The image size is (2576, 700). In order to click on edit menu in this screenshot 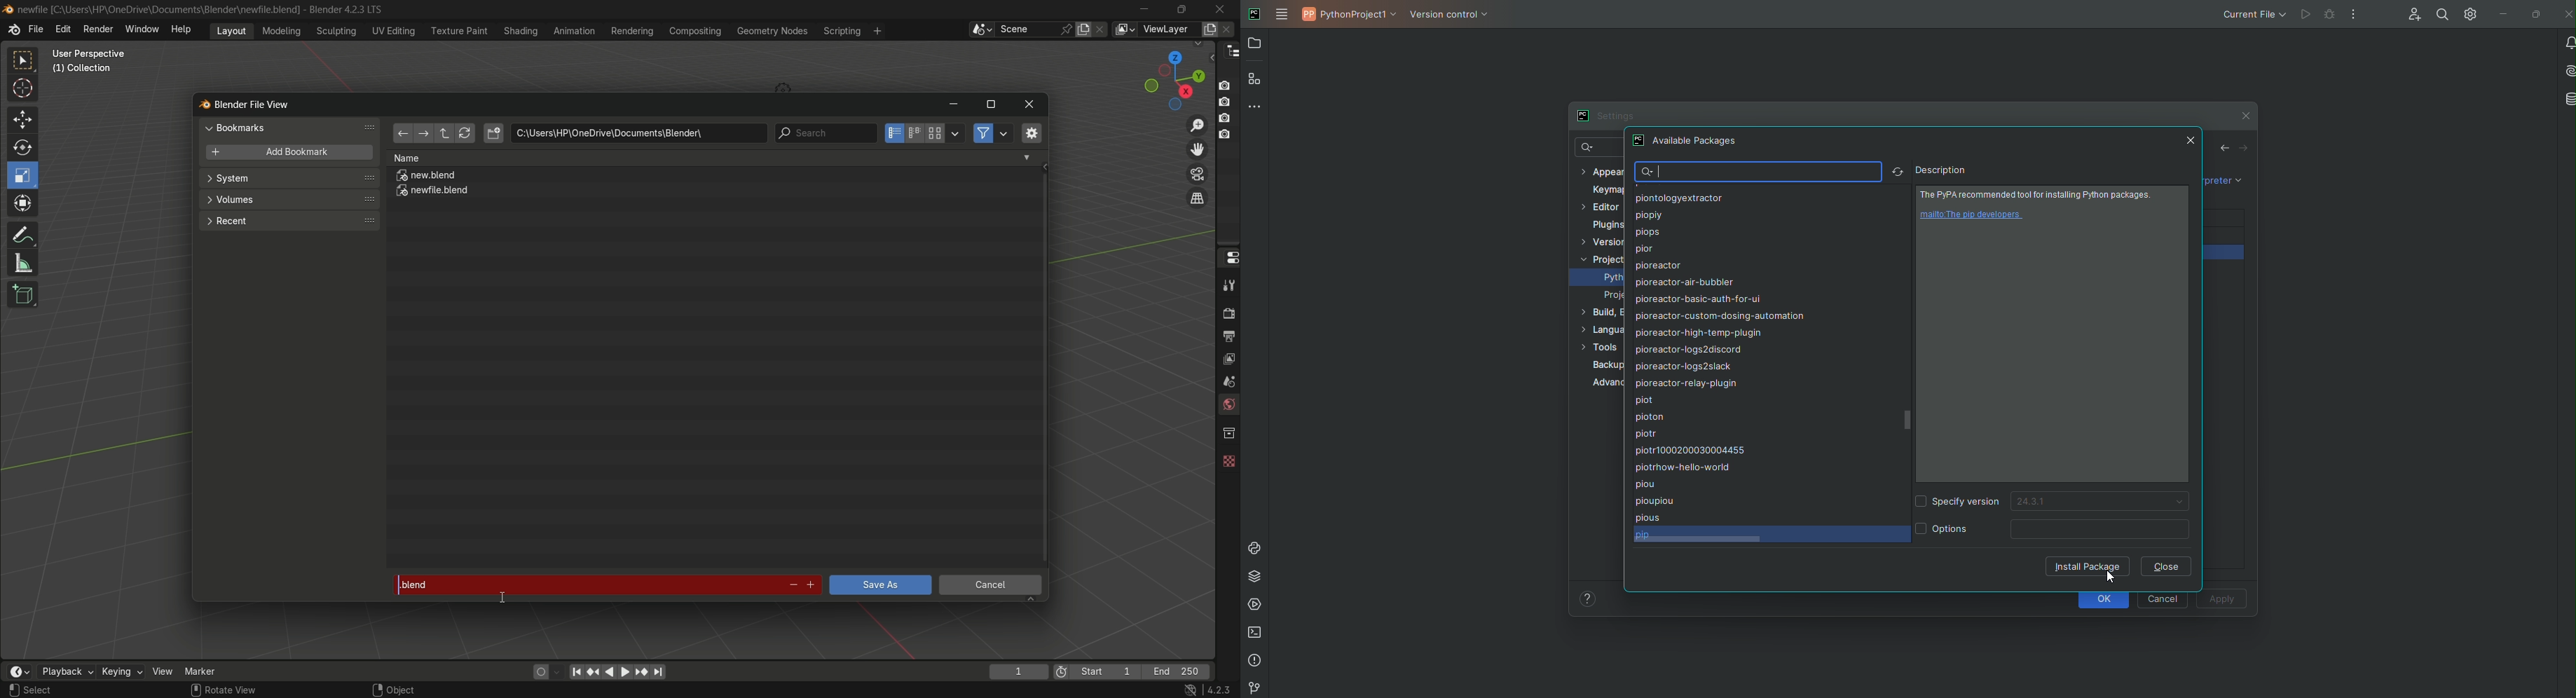, I will do `click(63, 29)`.